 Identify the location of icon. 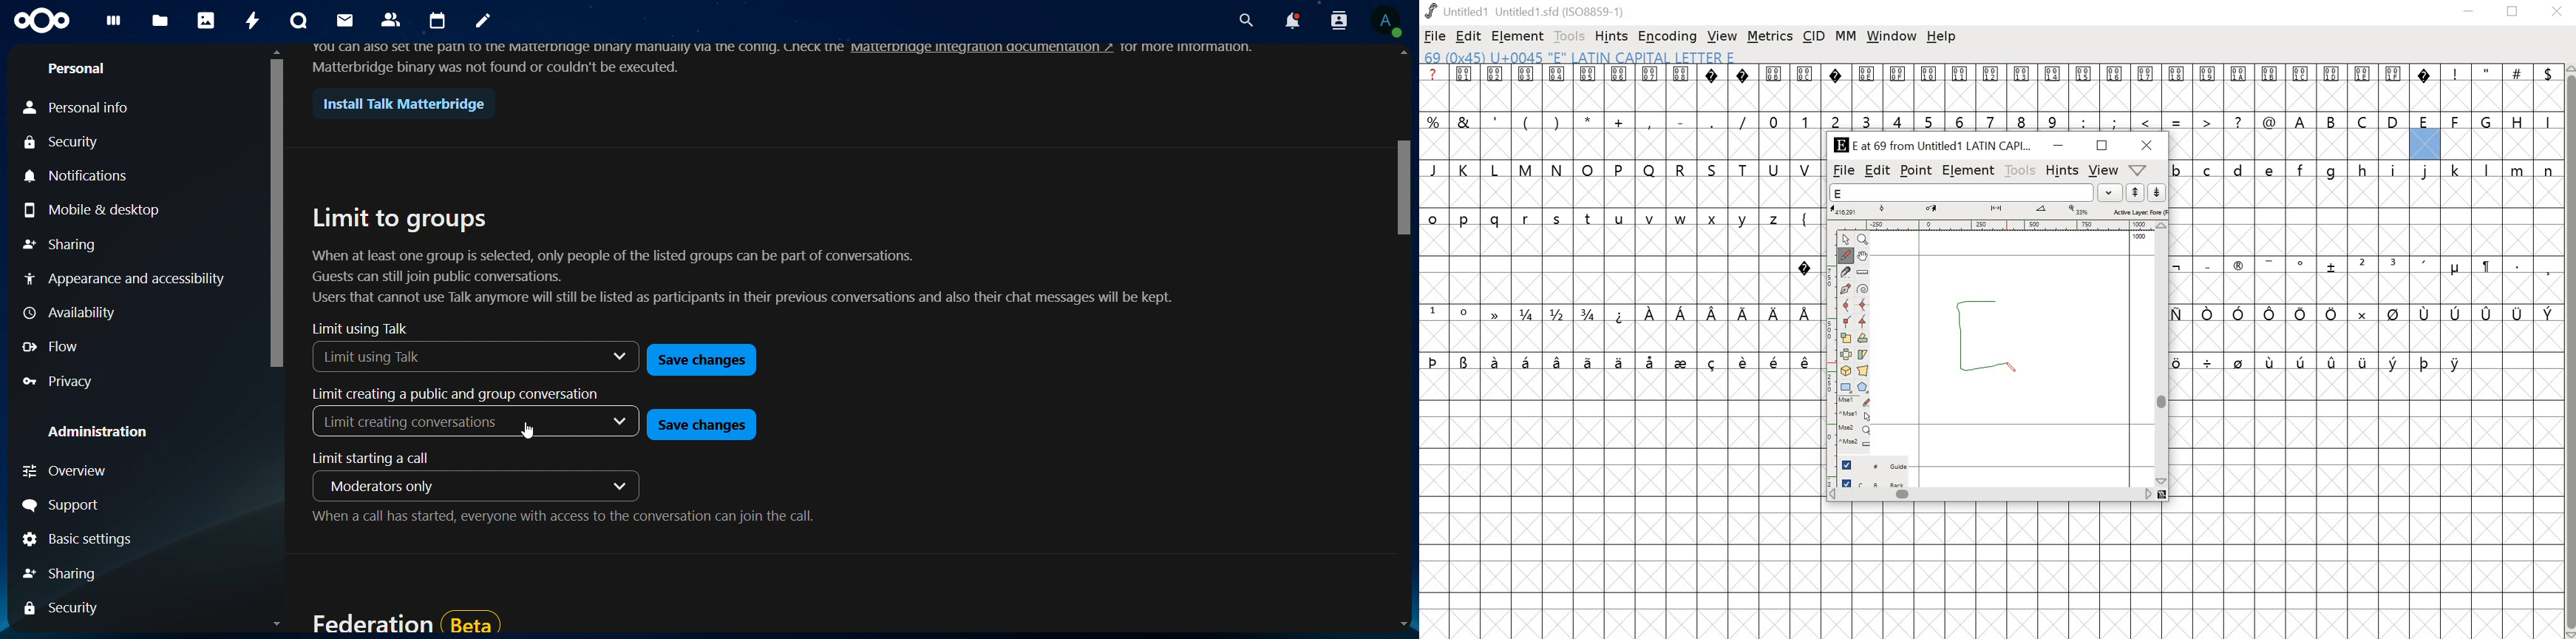
(43, 21).